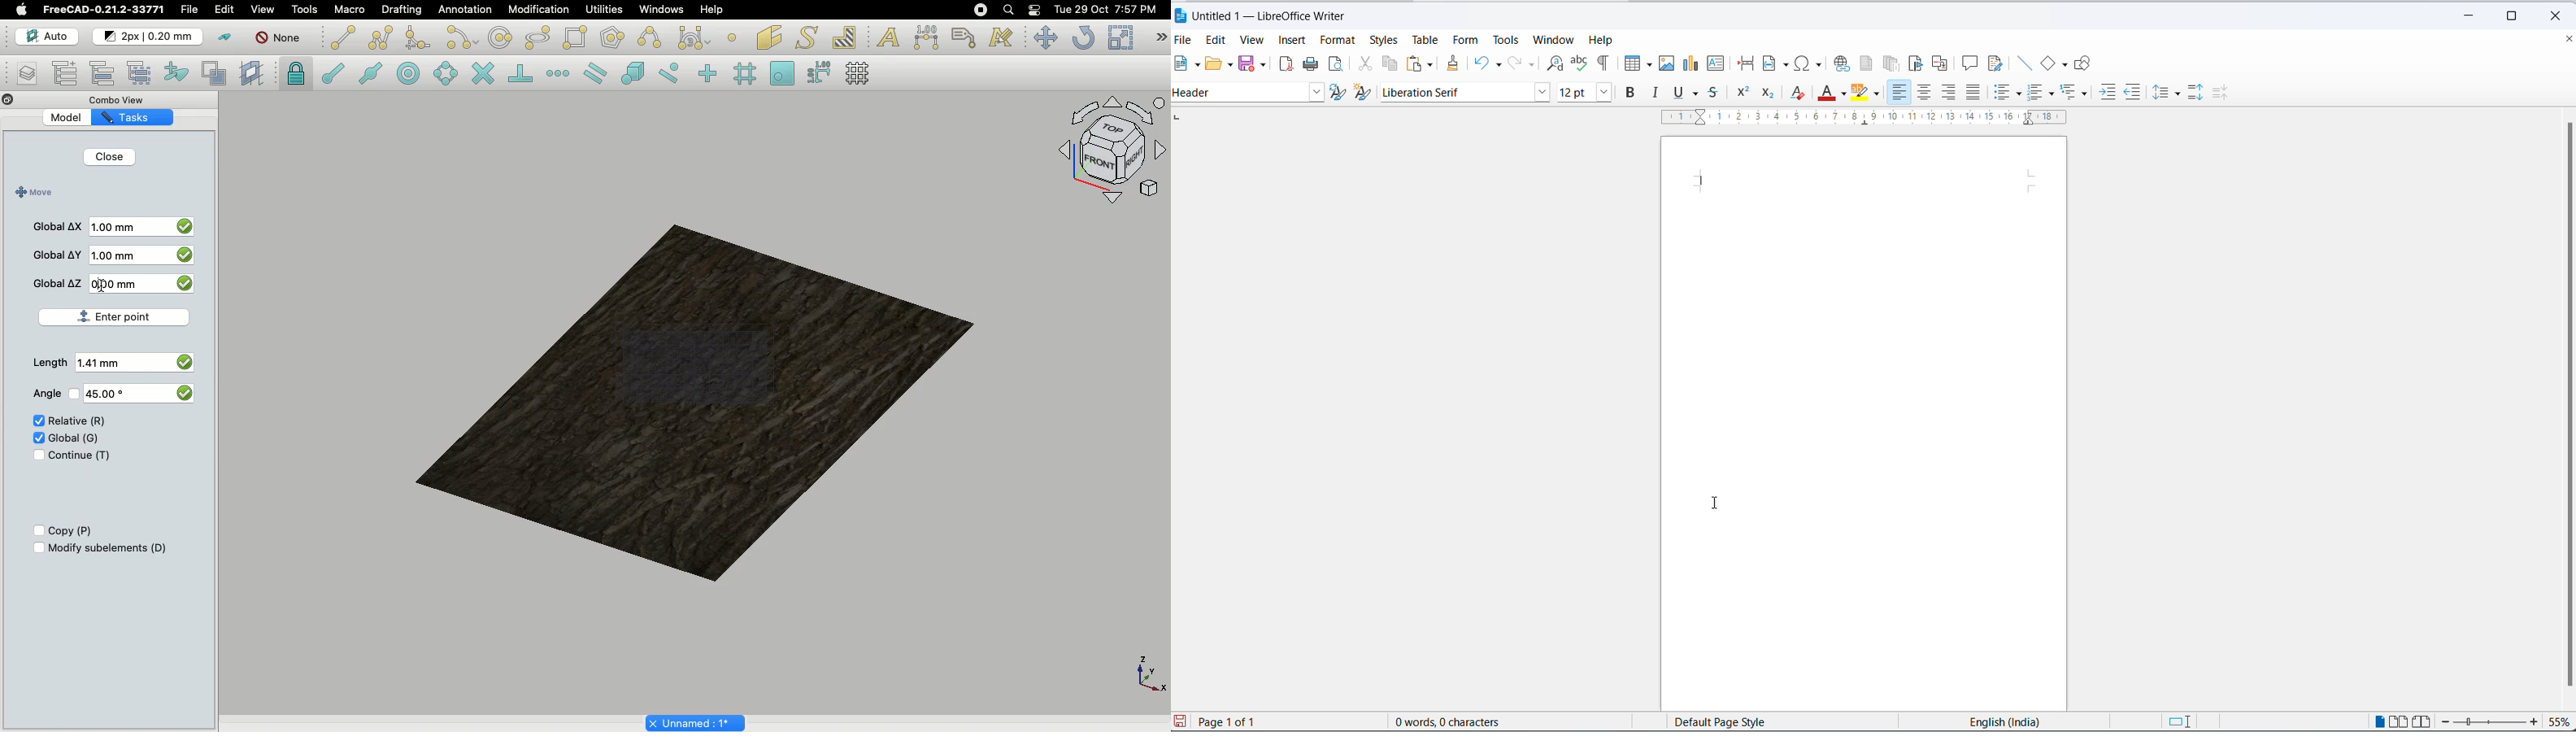 Image resolution: width=2576 pixels, height=756 pixels. Describe the element at coordinates (1691, 65) in the screenshot. I see `insert chart` at that location.